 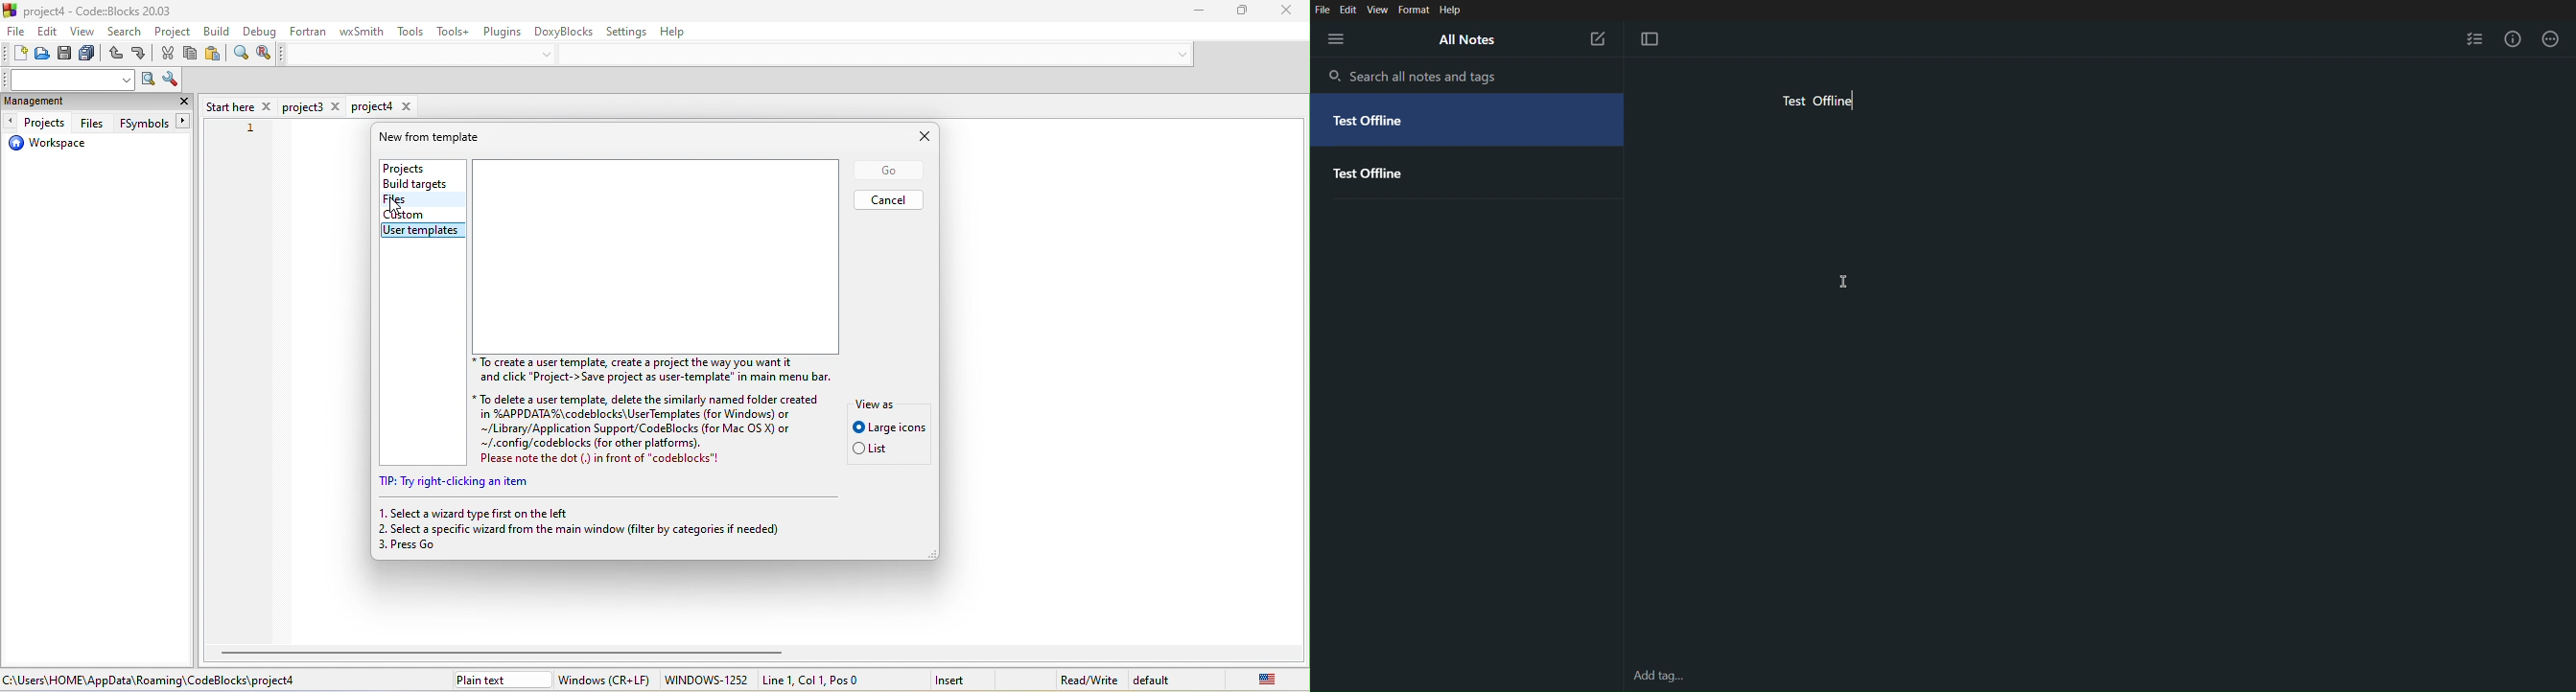 What do you see at coordinates (550, 54) in the screenshot?
I see `down` at bounding box center [550, 54].